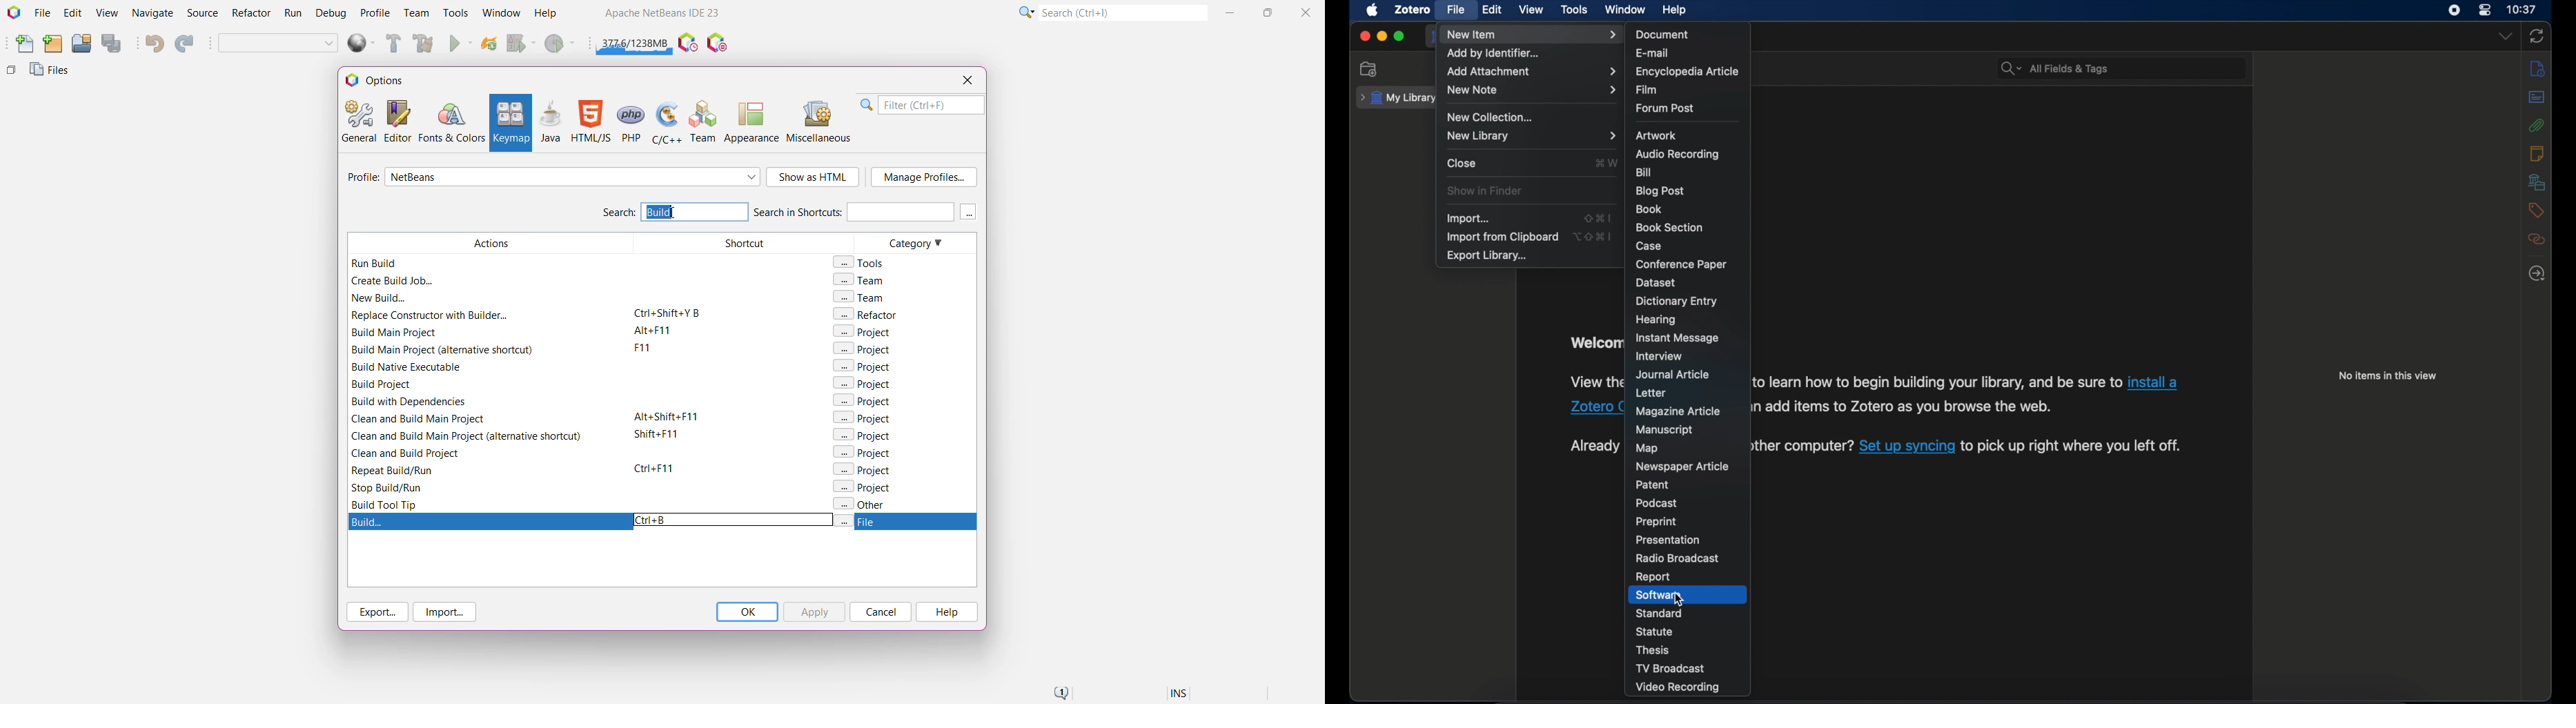 This screenshot has height=728, width=2576. I want to click on Zotero connector link, so click(2153, 381).